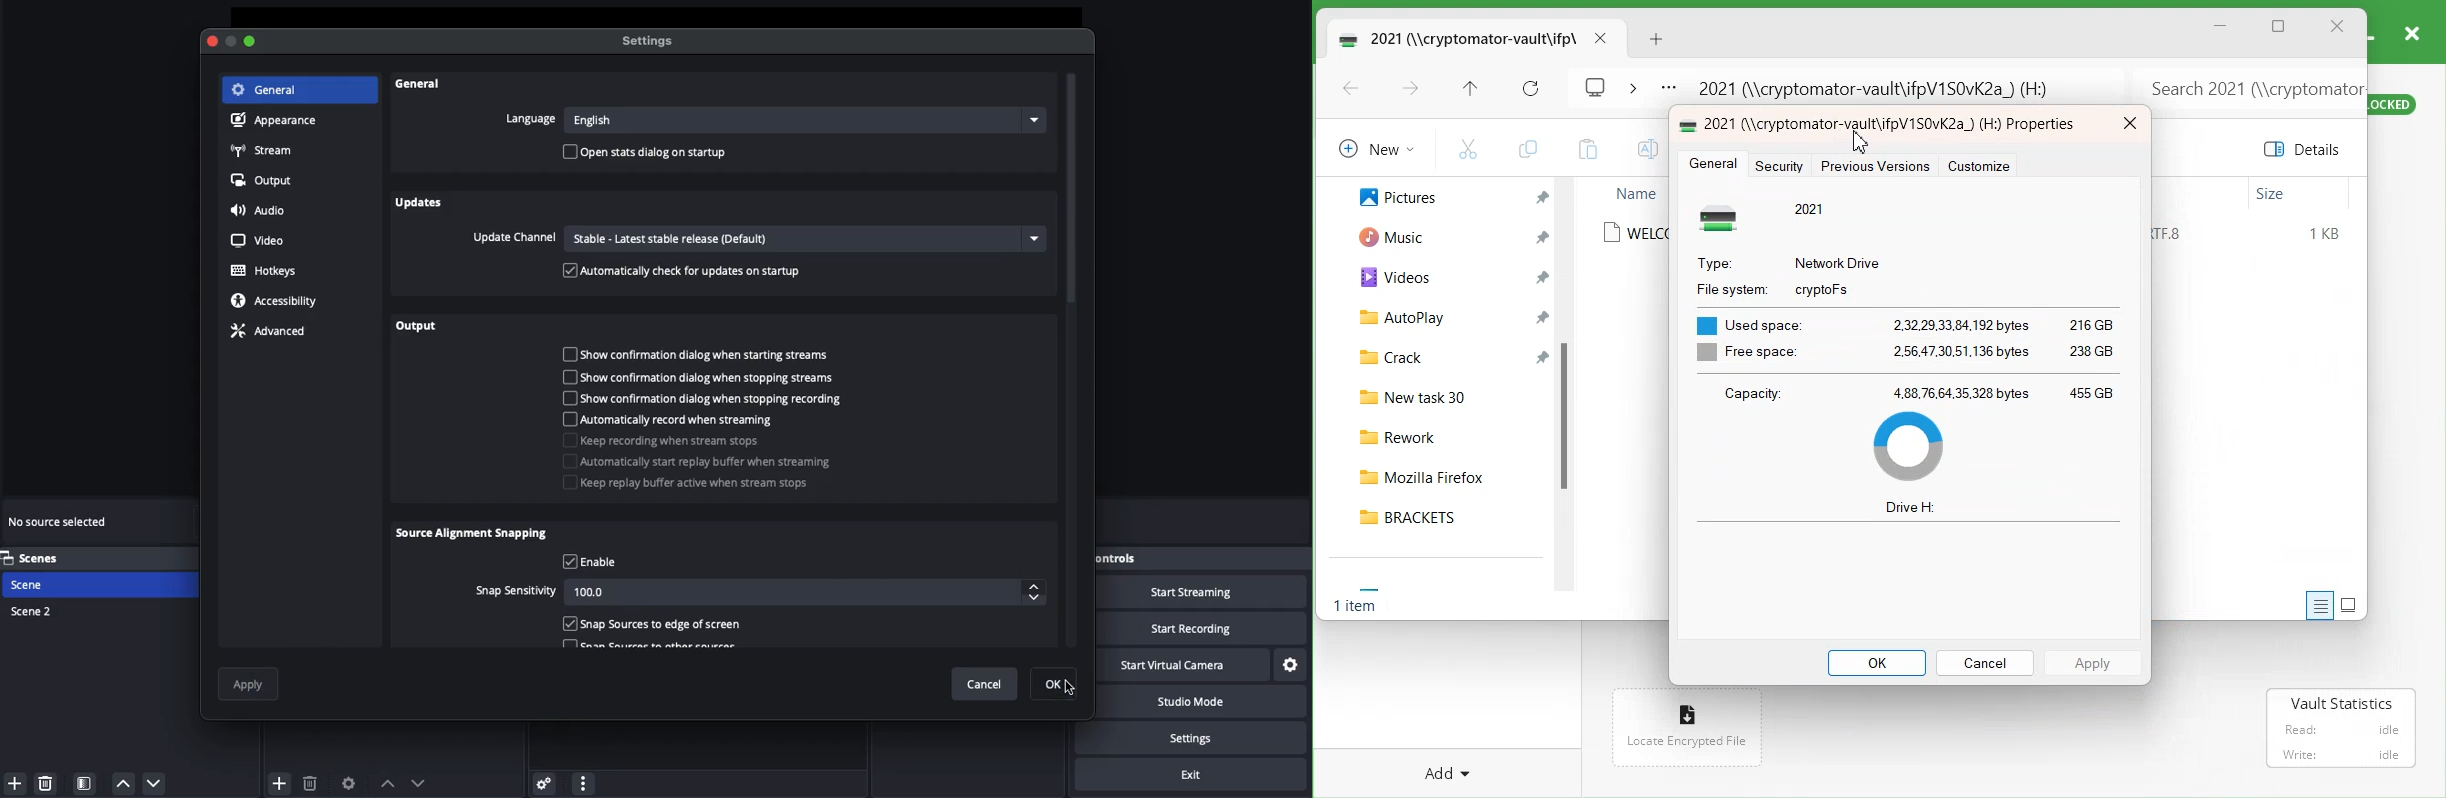 The height and width of the screenshot is (812, 2464). What do you see at coordinates (13, 782) in the screenshot?
I see `Add` at bounding box center [13, 782].